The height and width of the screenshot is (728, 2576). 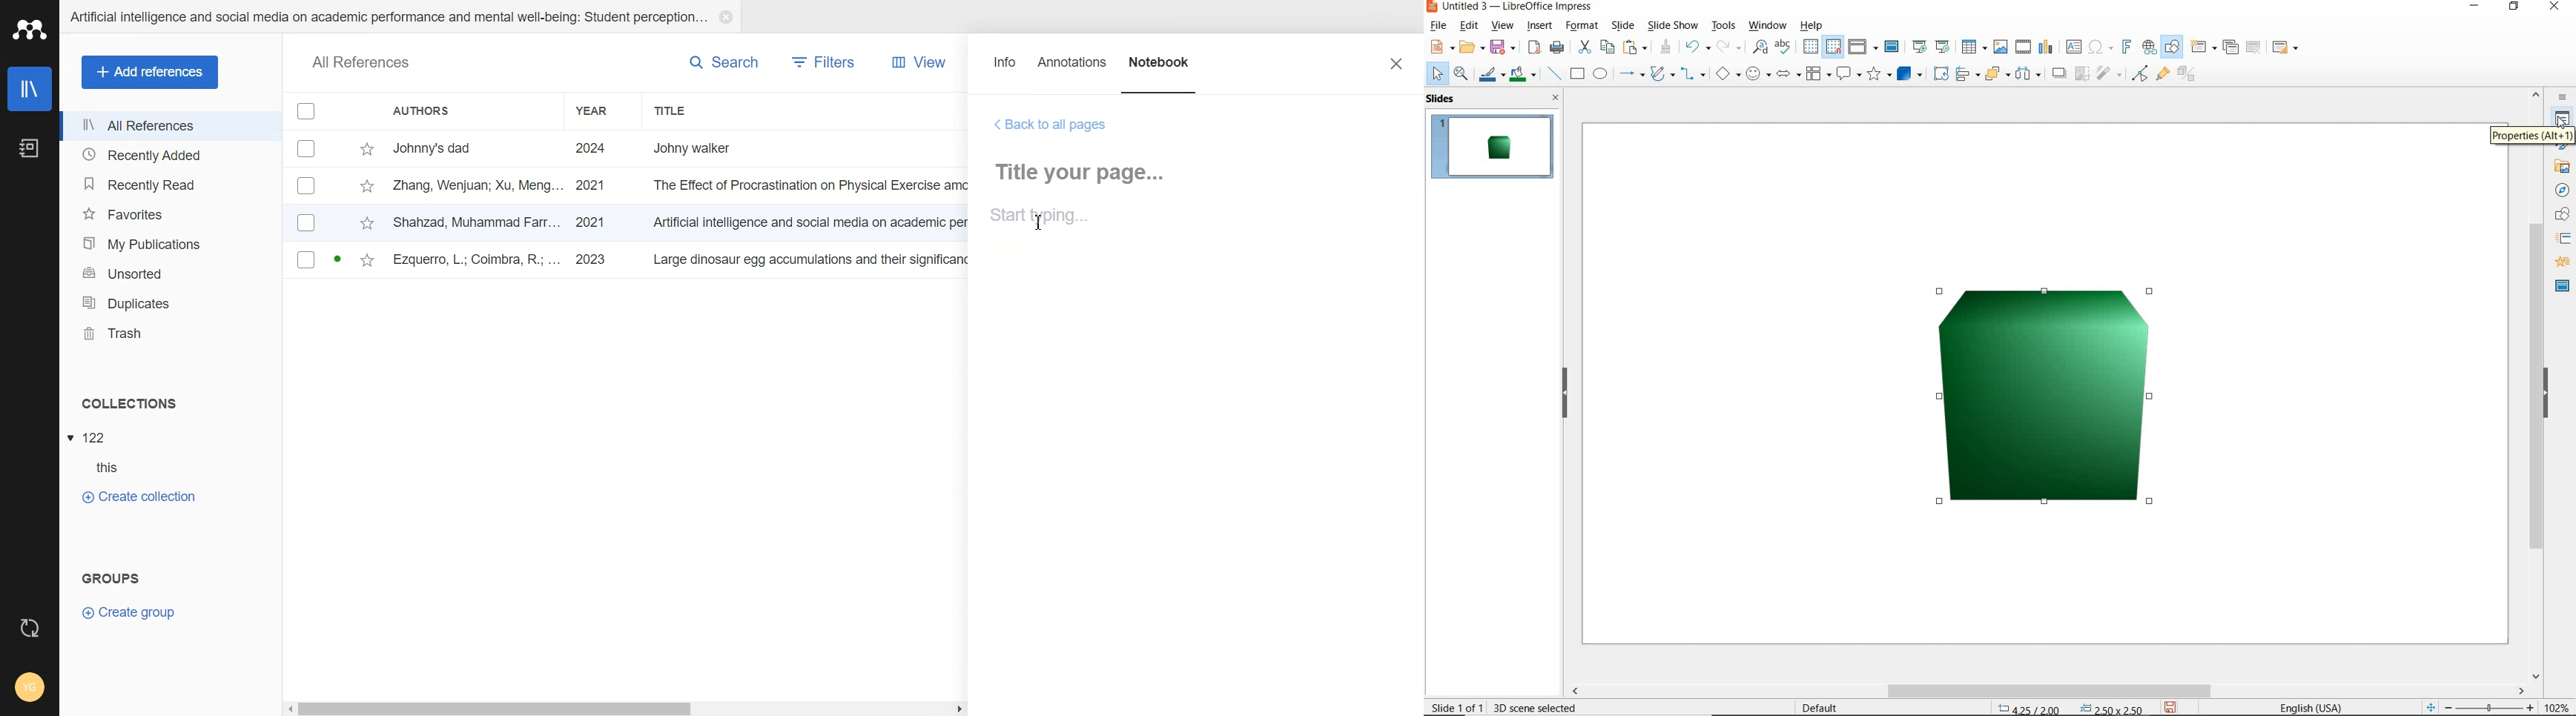 I want to click on Checkbox, so click(x=307, y=185).